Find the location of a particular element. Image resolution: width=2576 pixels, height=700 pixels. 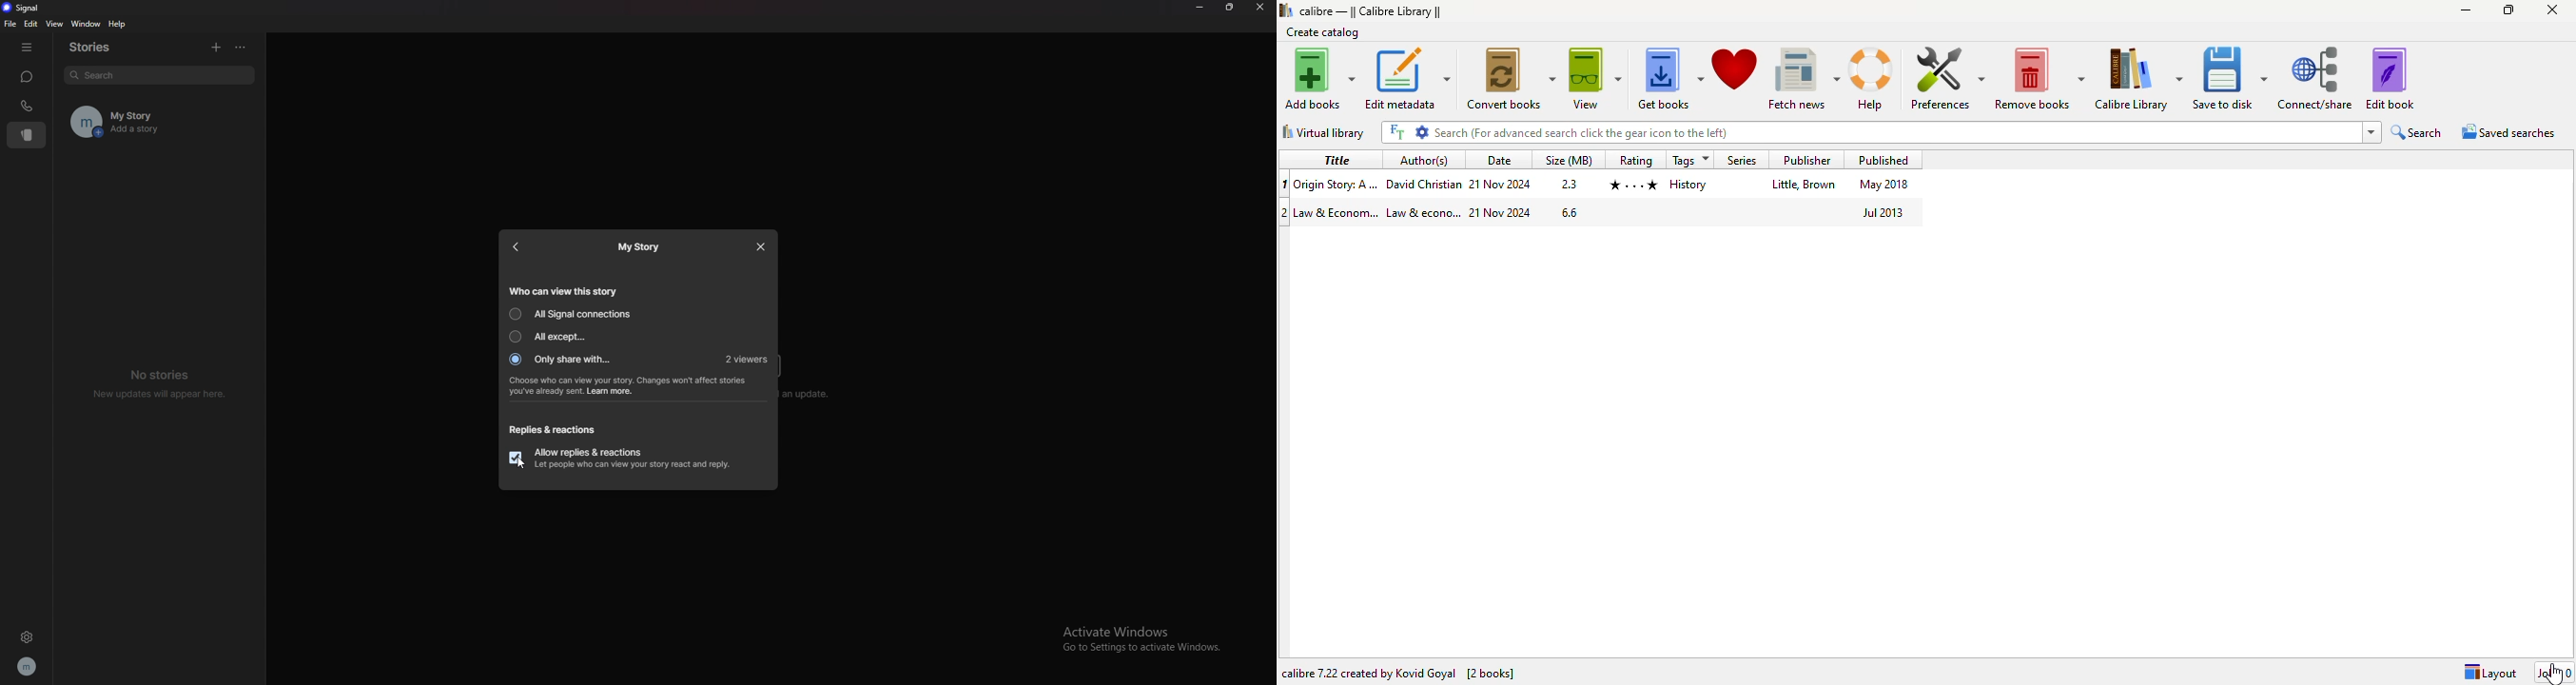

2 viewers is located at coordinates (748, 360).